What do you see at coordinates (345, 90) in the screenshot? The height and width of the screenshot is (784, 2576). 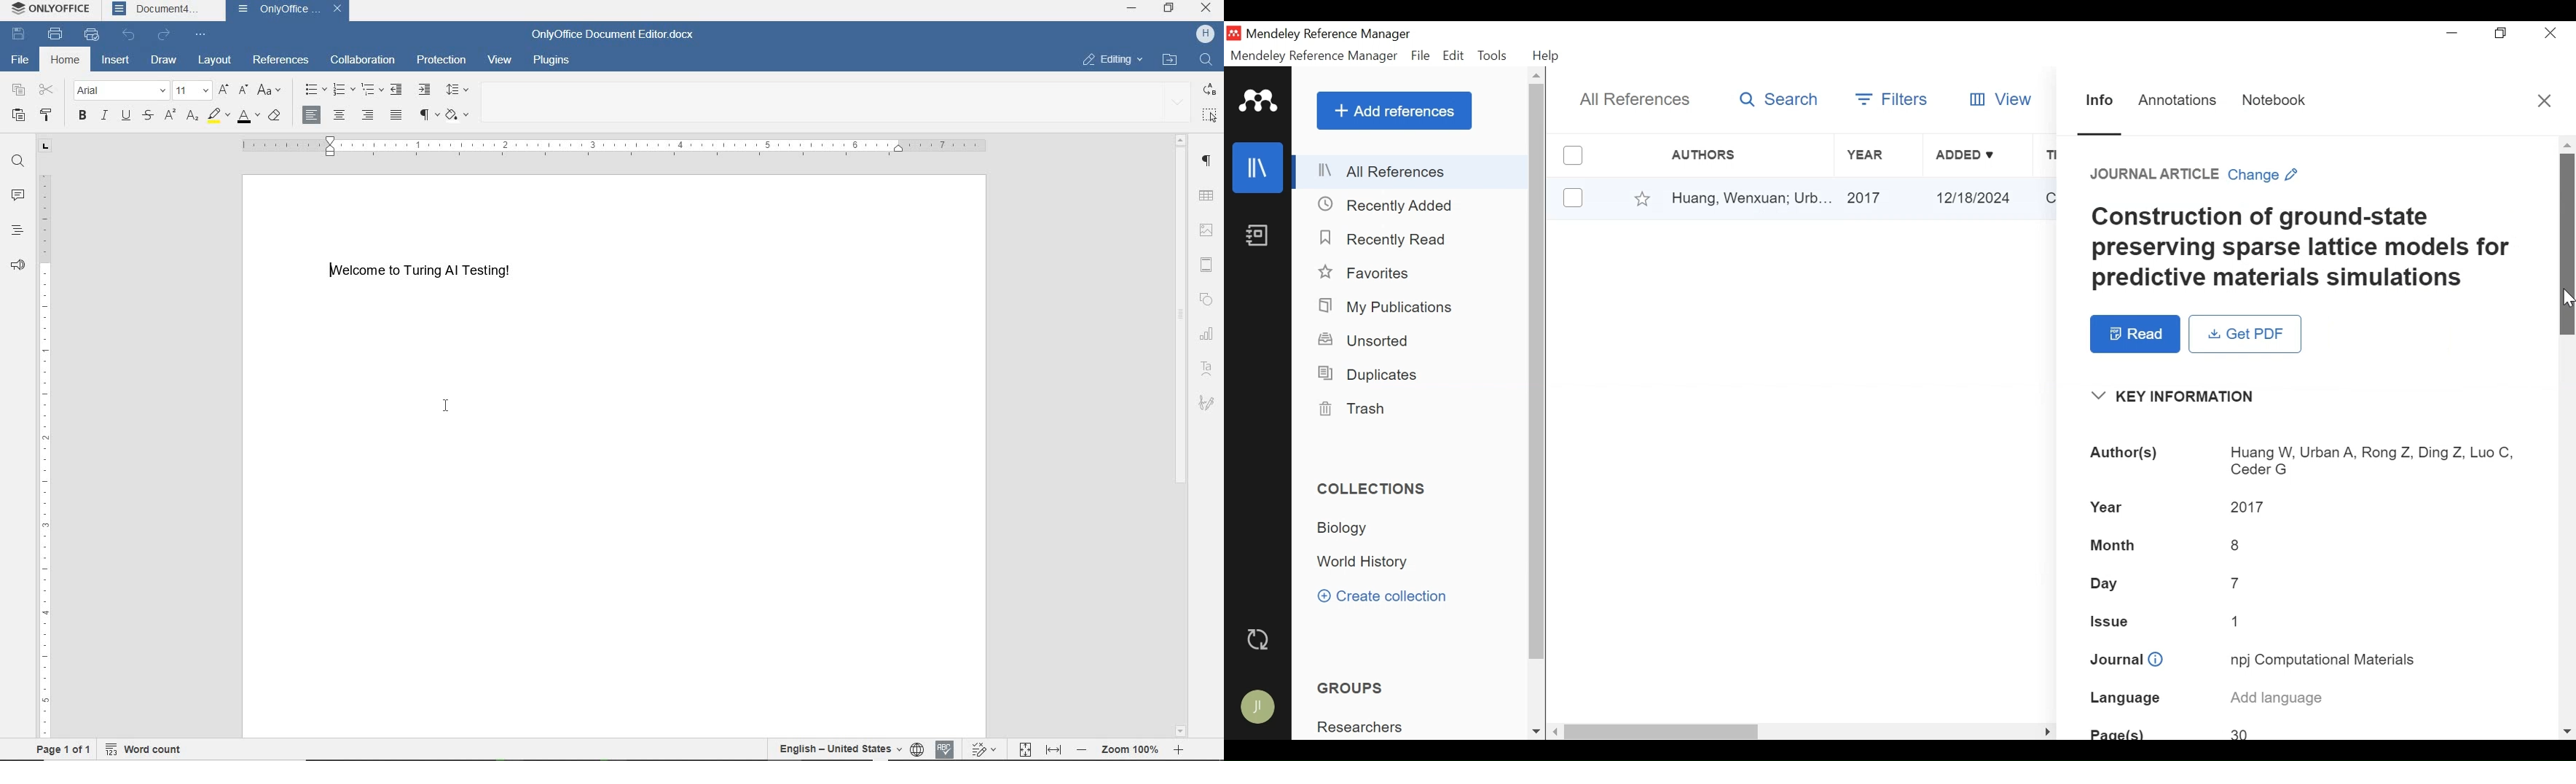 I see `numbering` at bounding box center [345, 90].